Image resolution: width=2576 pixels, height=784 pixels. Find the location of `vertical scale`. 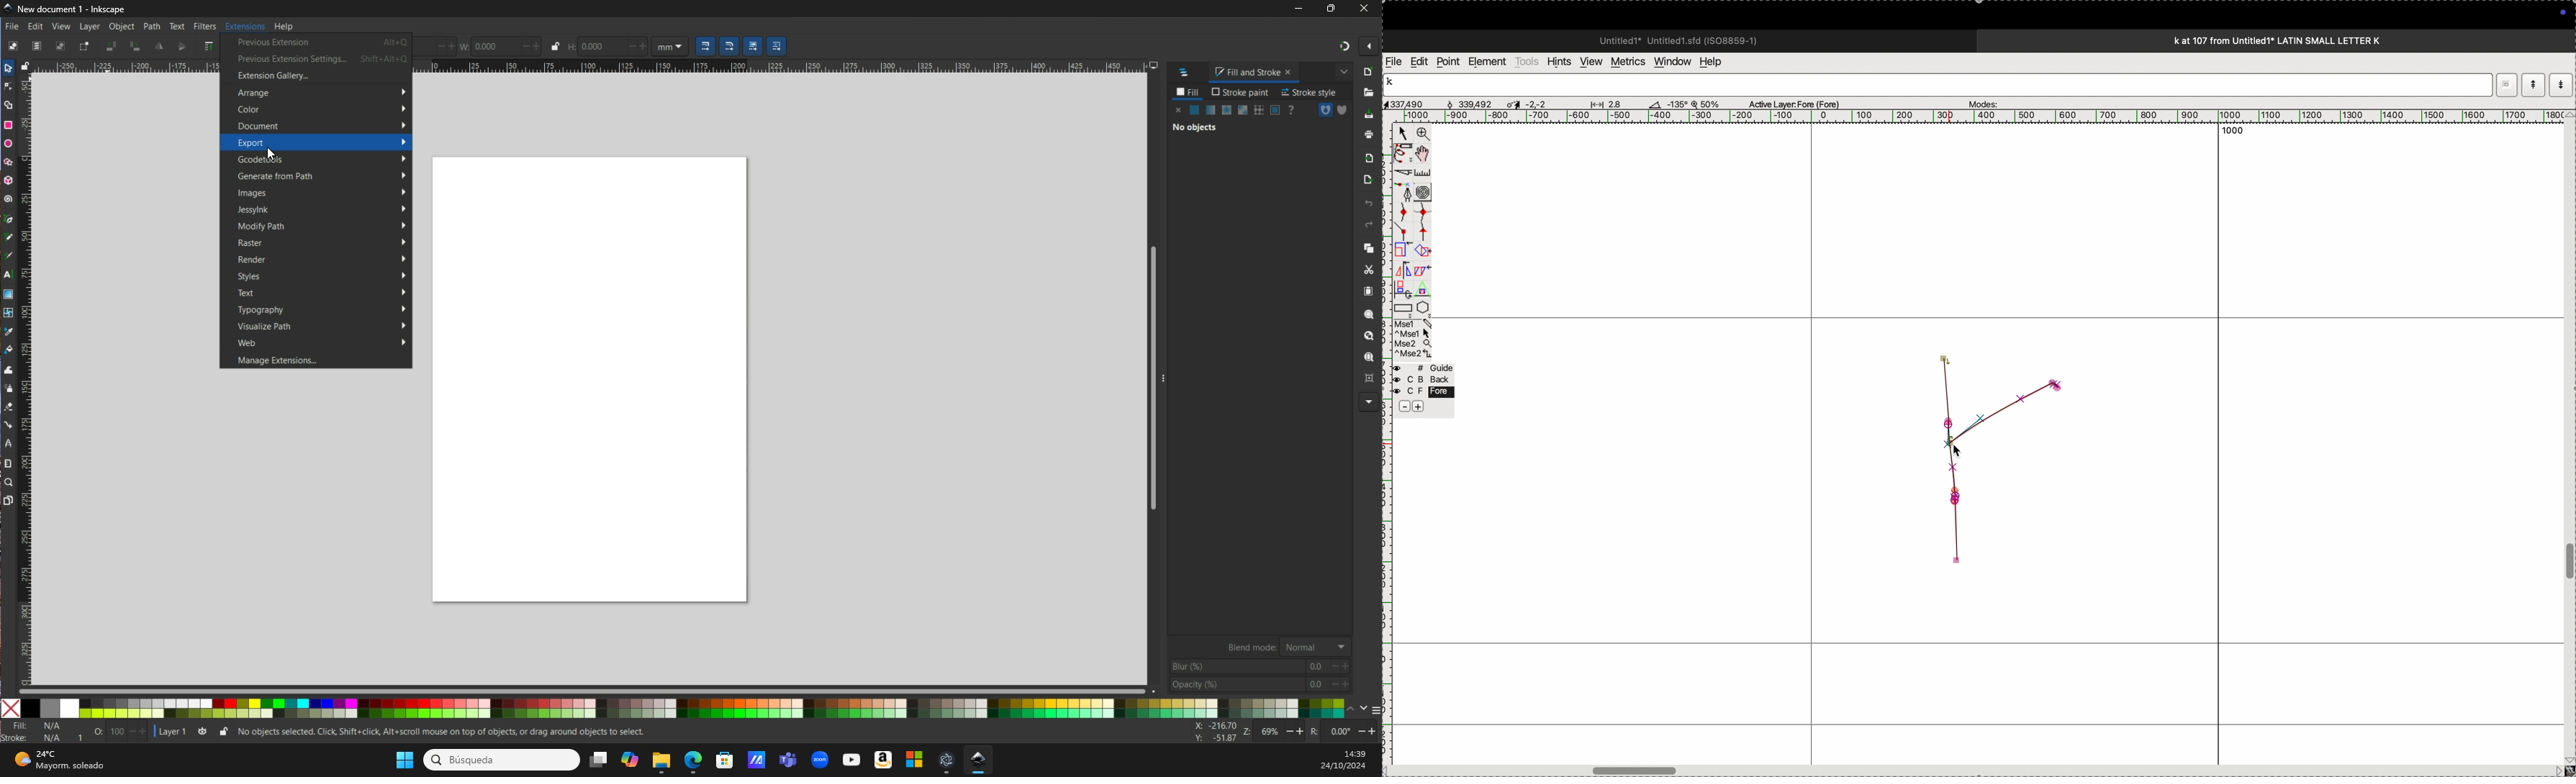

vertical scale is located at coordinates (27, 373).